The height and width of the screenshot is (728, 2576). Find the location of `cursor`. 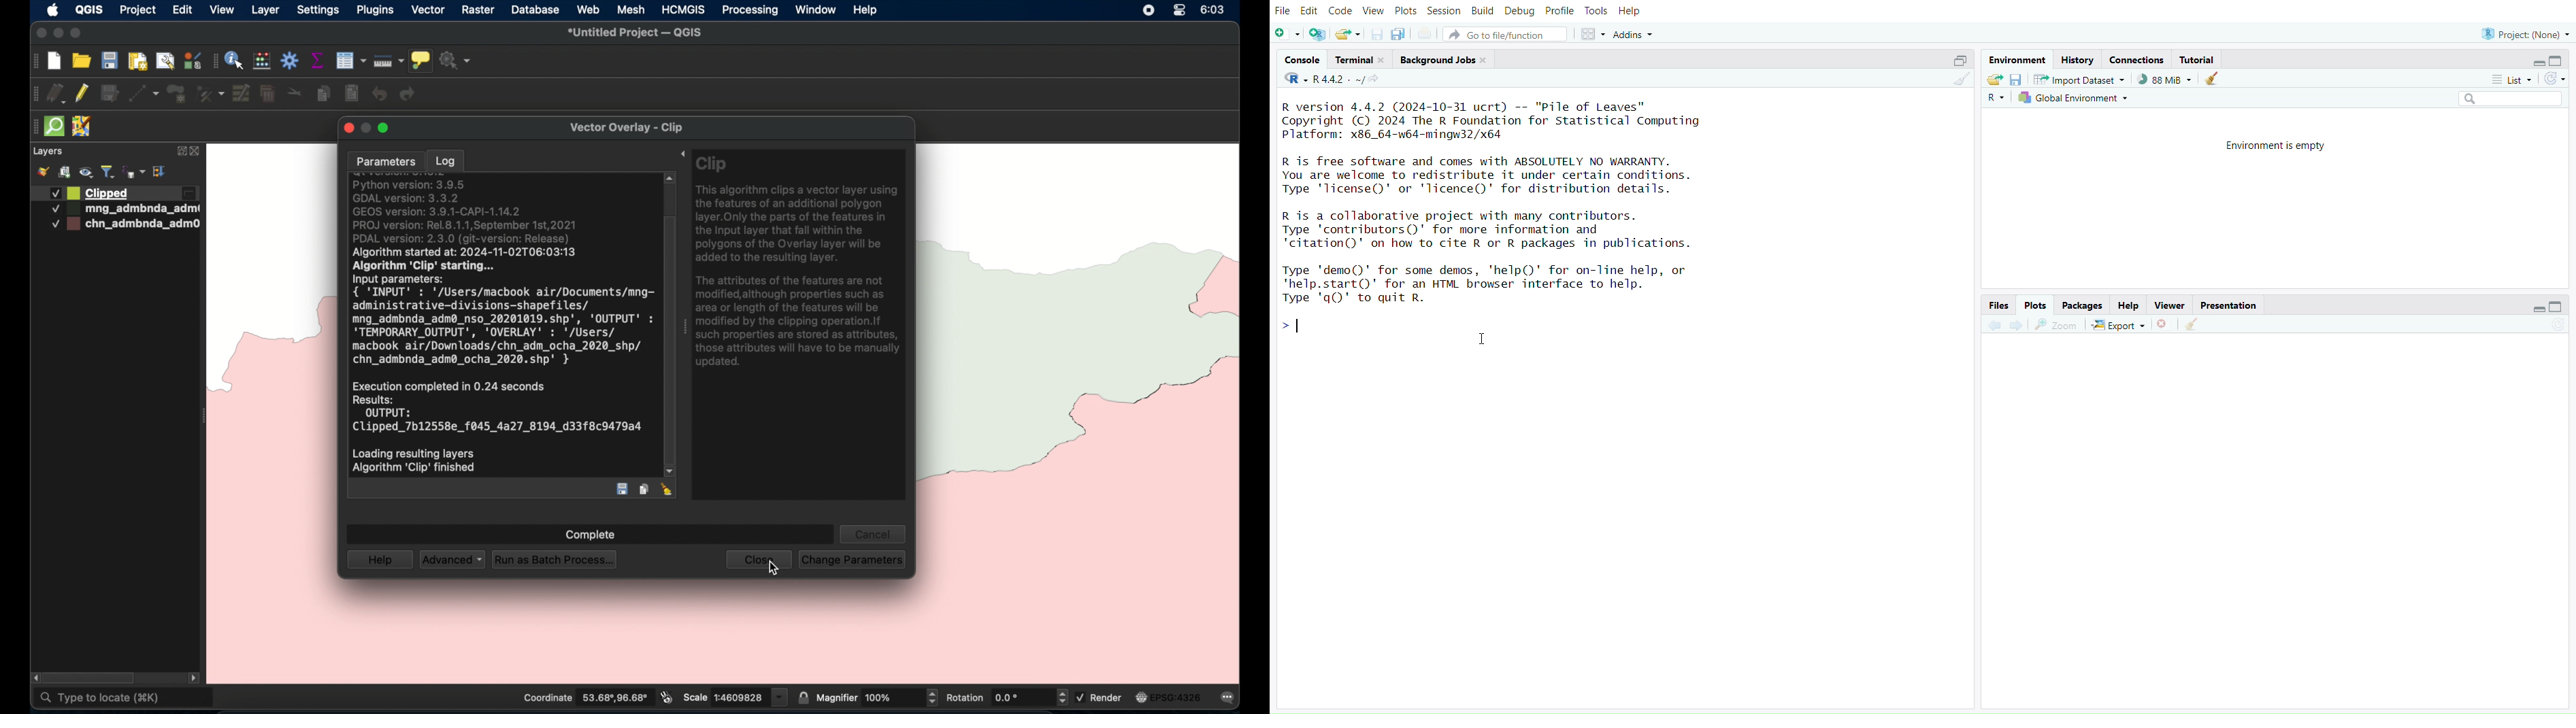

cursor is located at coordinates (1481, 340).